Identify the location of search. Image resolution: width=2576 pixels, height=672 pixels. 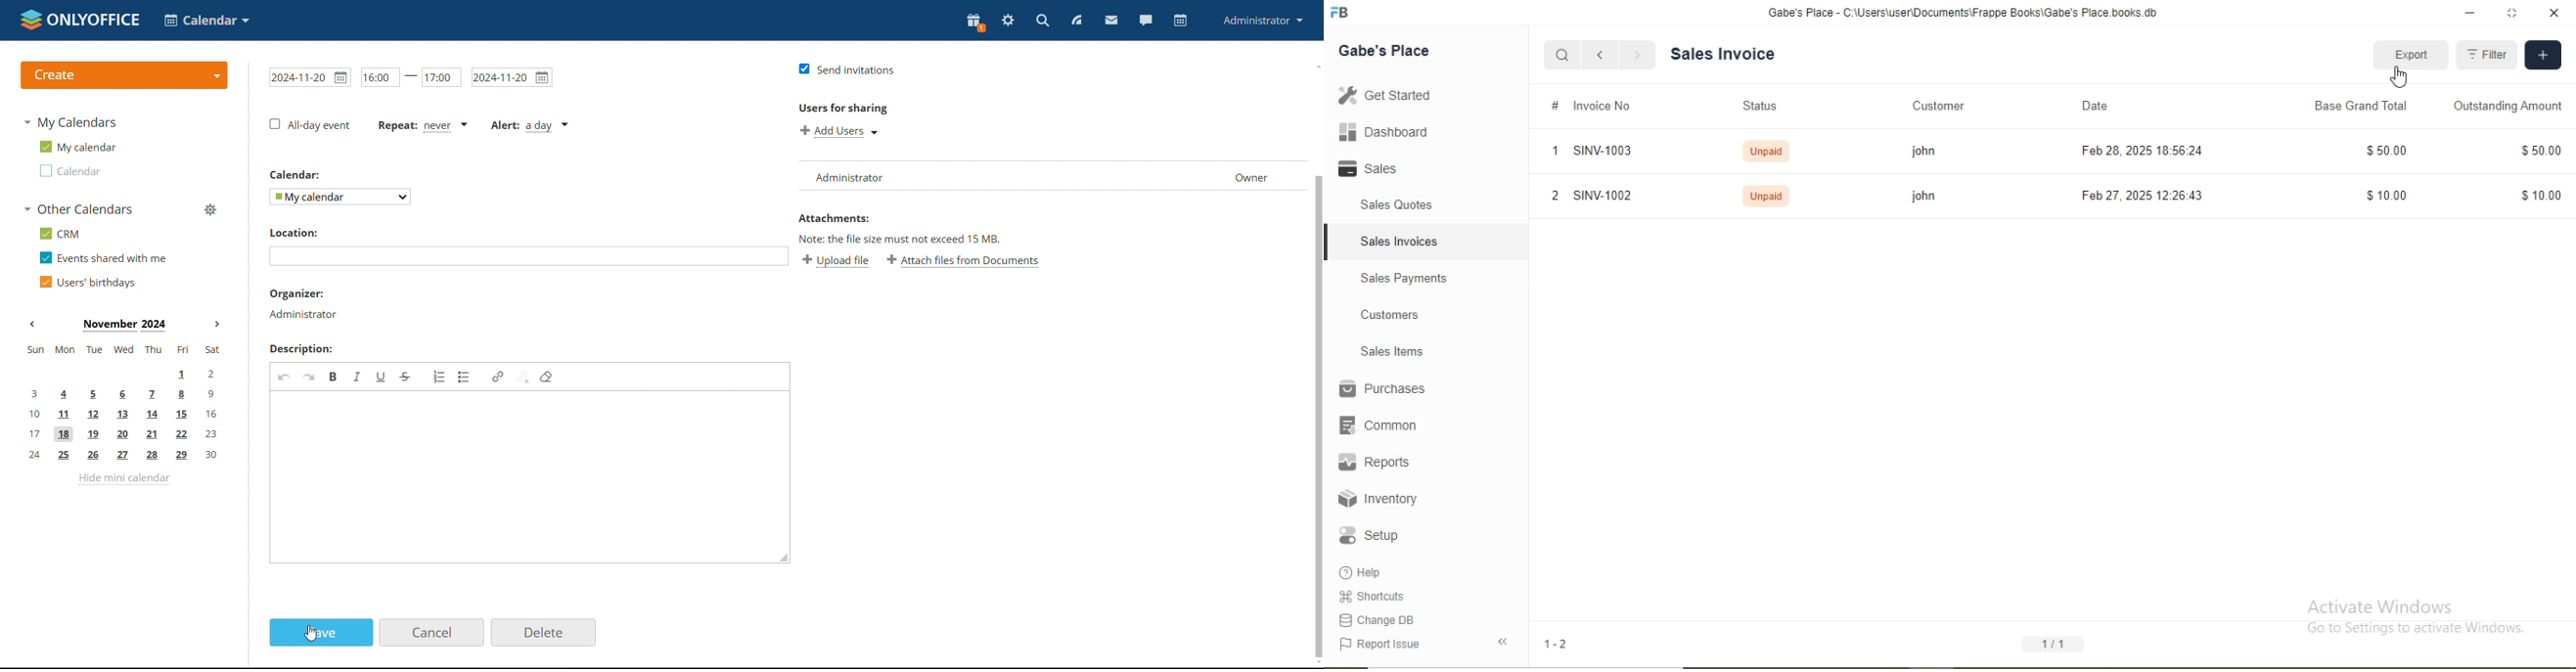
(1564, 57).